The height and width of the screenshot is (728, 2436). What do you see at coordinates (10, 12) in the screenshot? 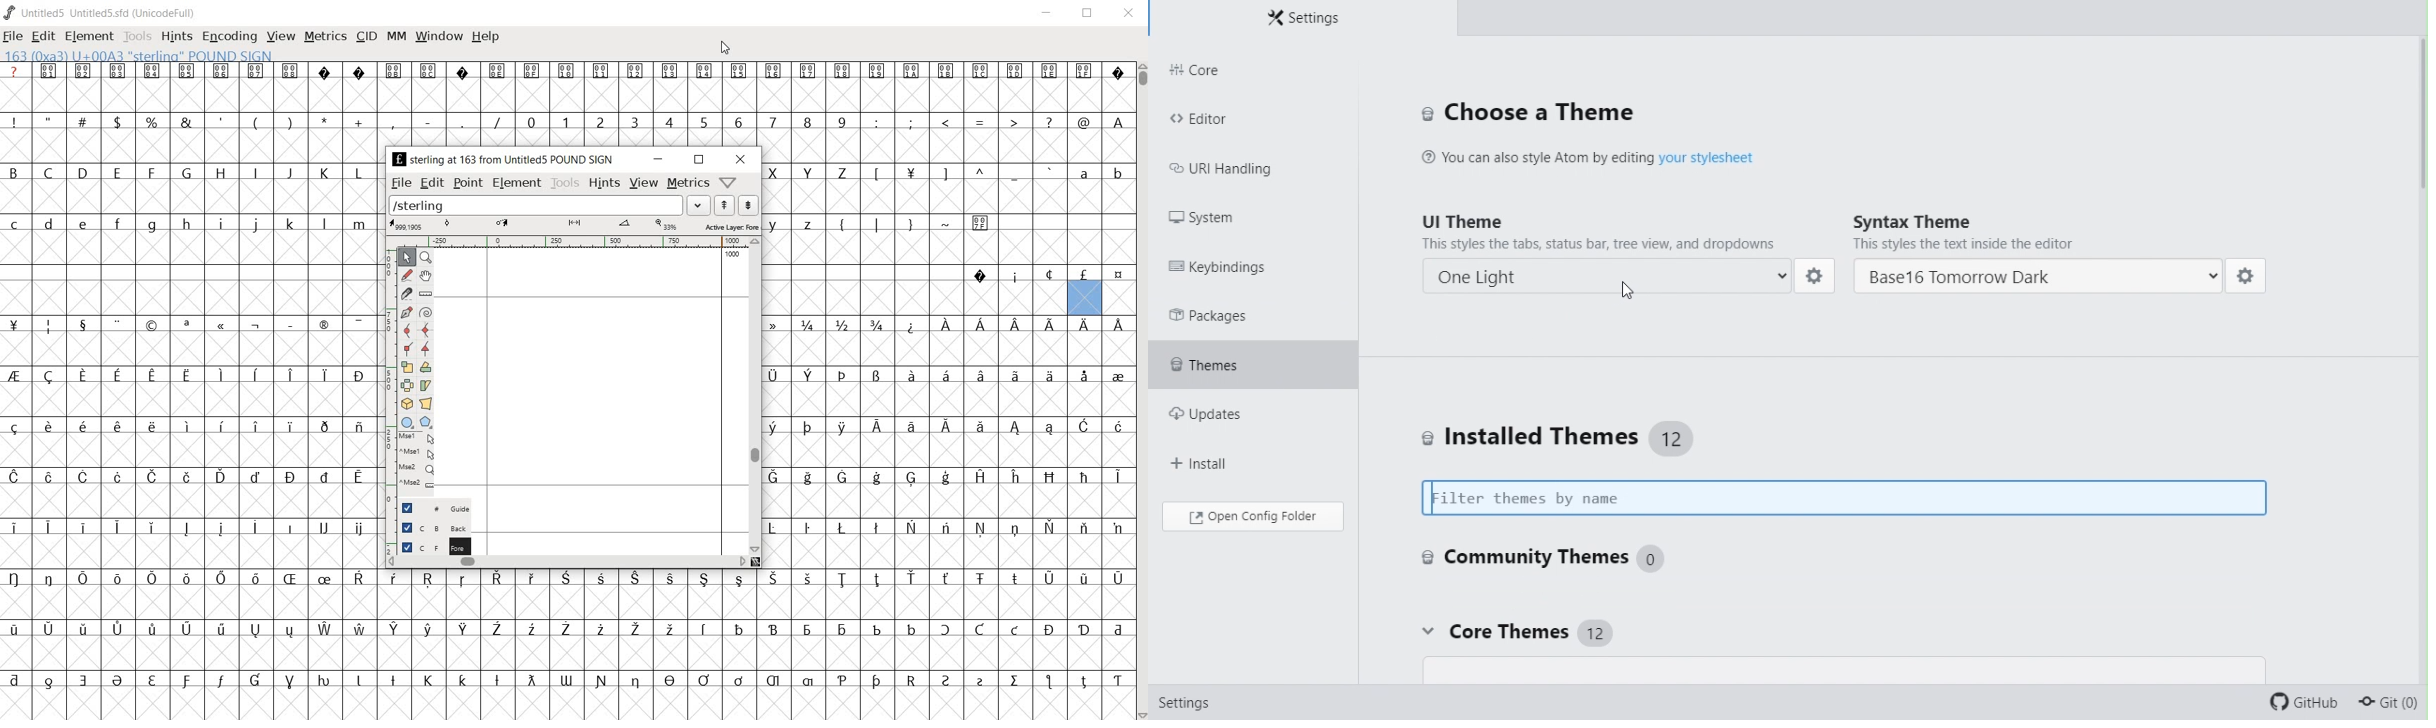
I see `logo` at bounding box center [10, 12].